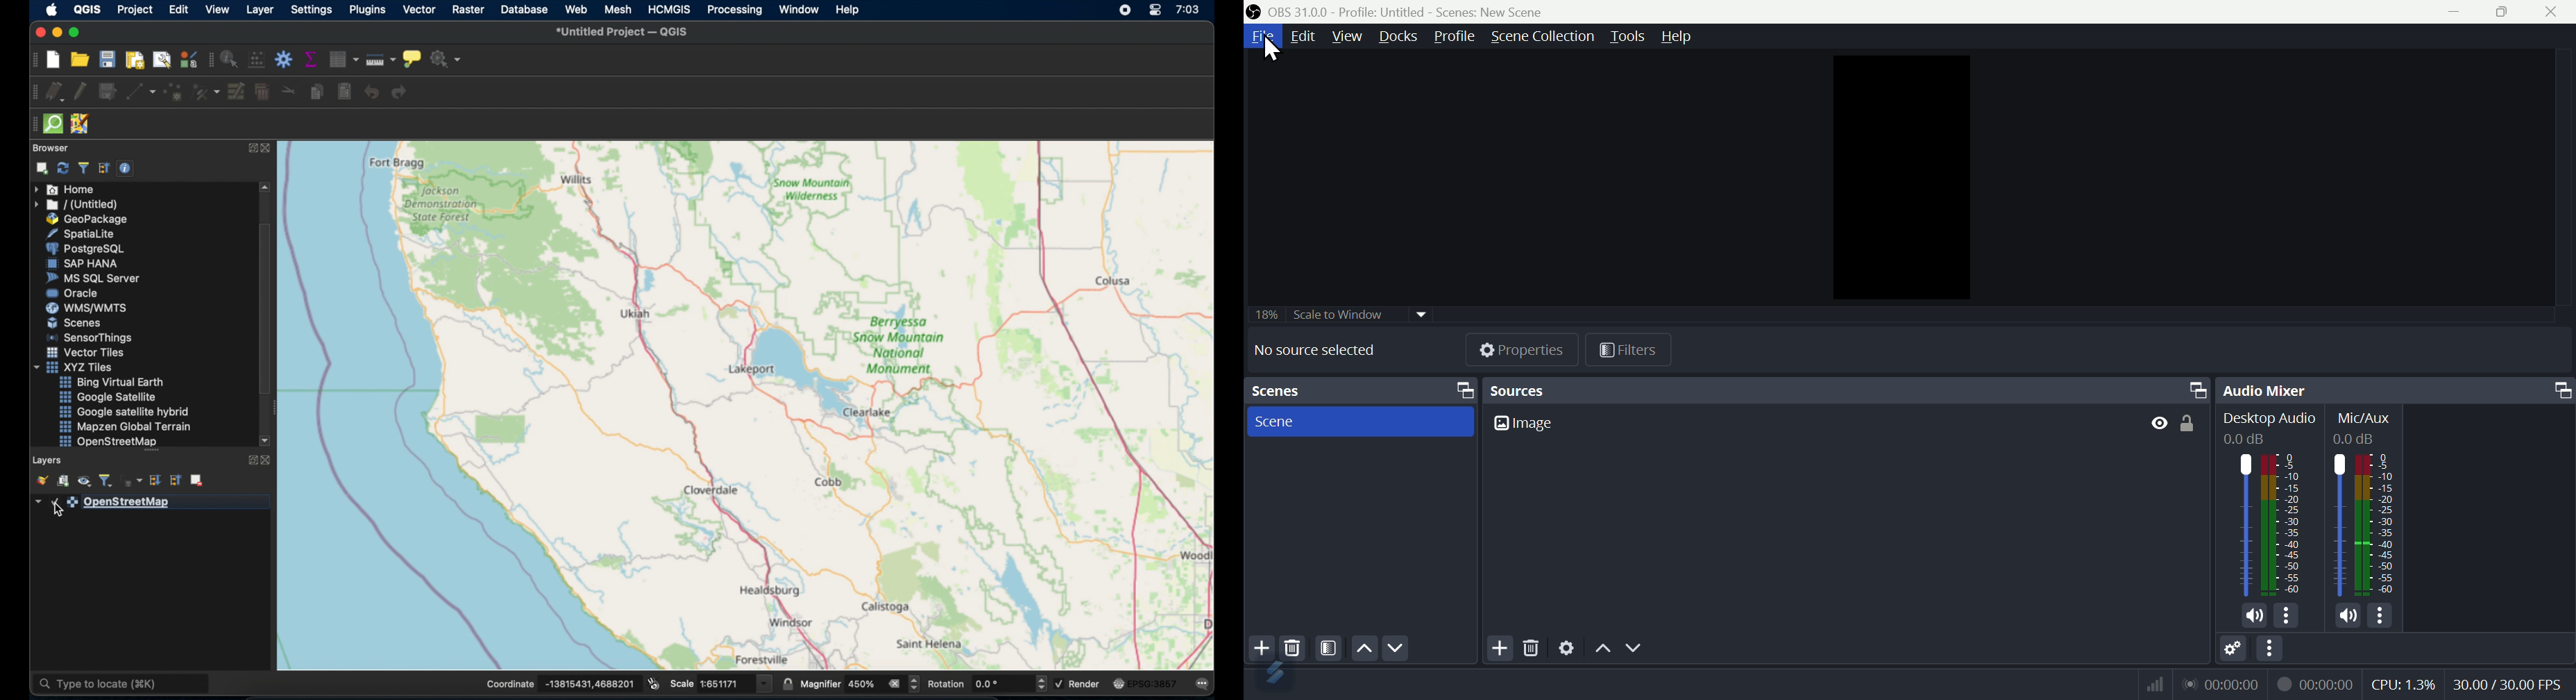  I want to click on Delete, so click(1534, 648).